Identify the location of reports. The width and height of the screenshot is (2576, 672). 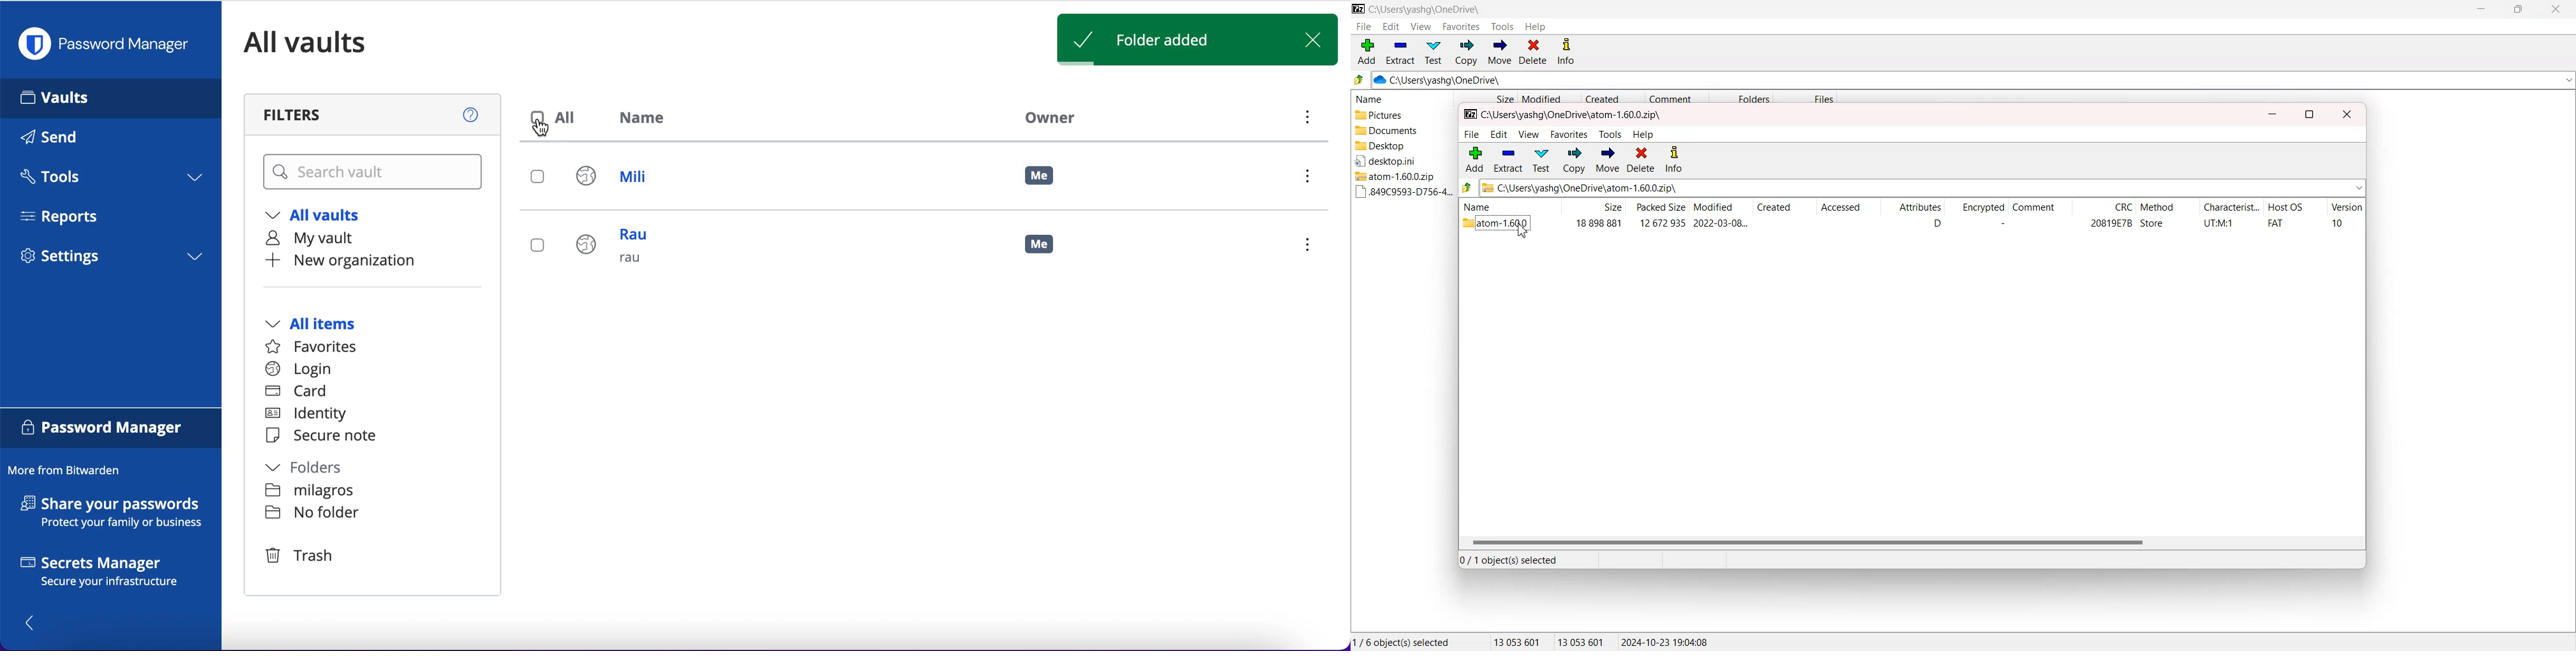
(68, 216).